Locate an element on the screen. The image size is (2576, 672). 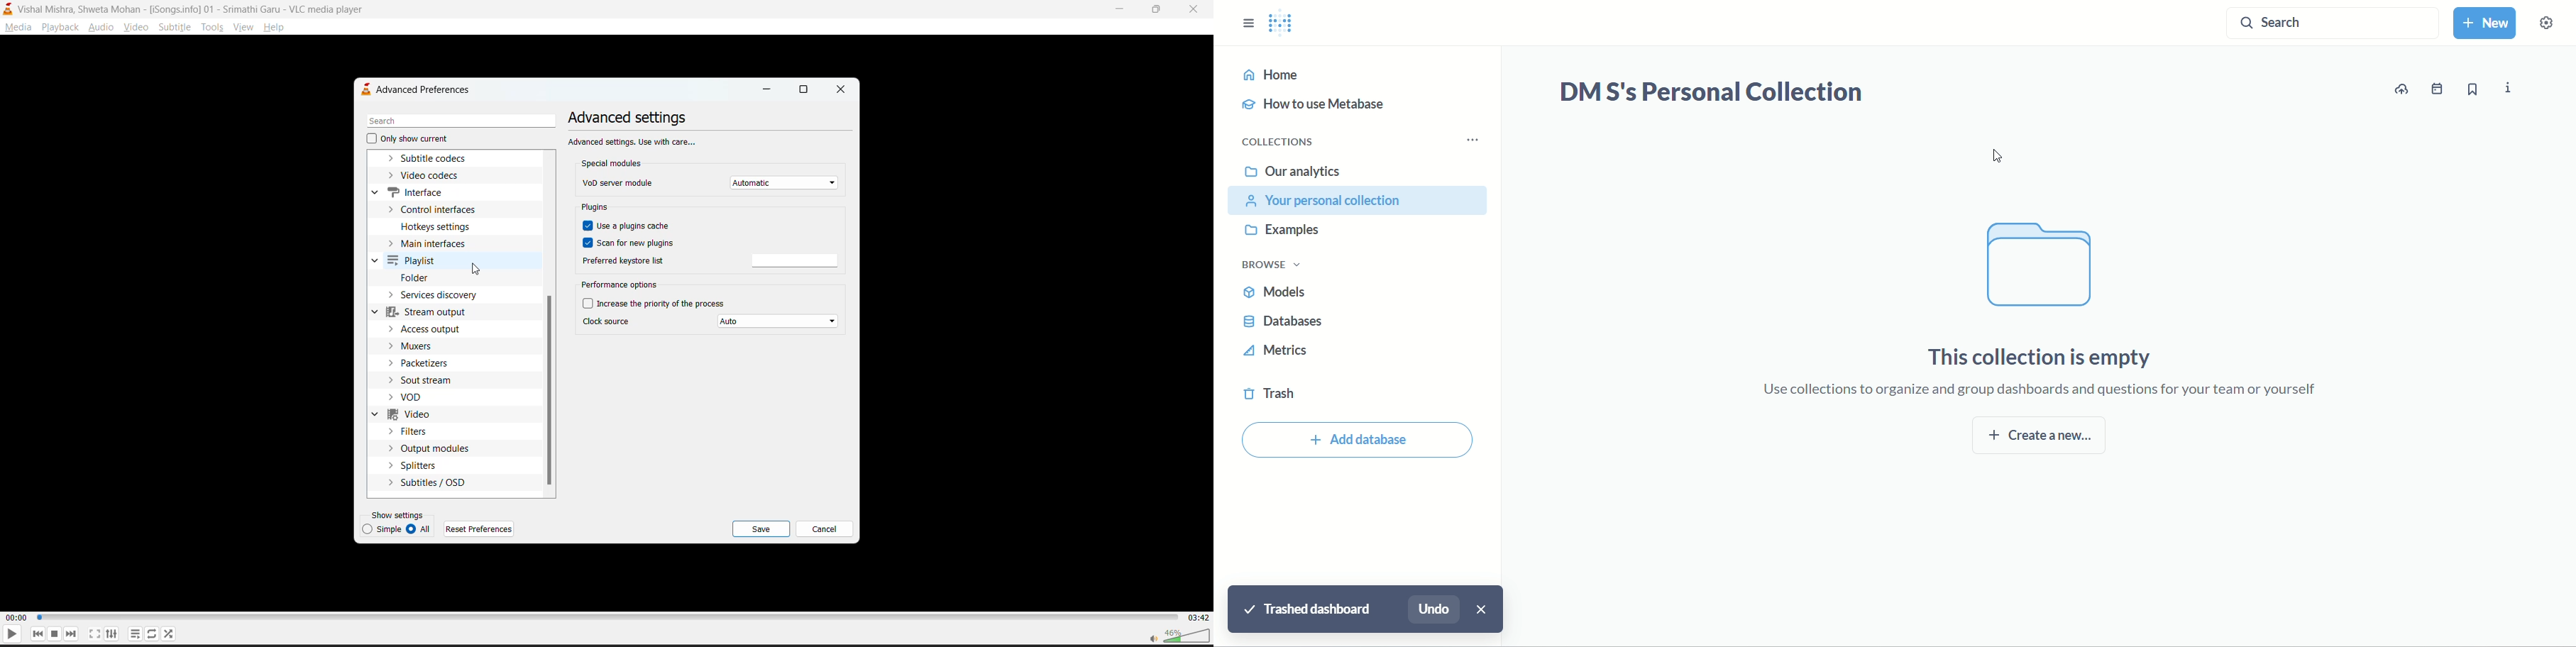
muxers is located at coordinates (411, 348).